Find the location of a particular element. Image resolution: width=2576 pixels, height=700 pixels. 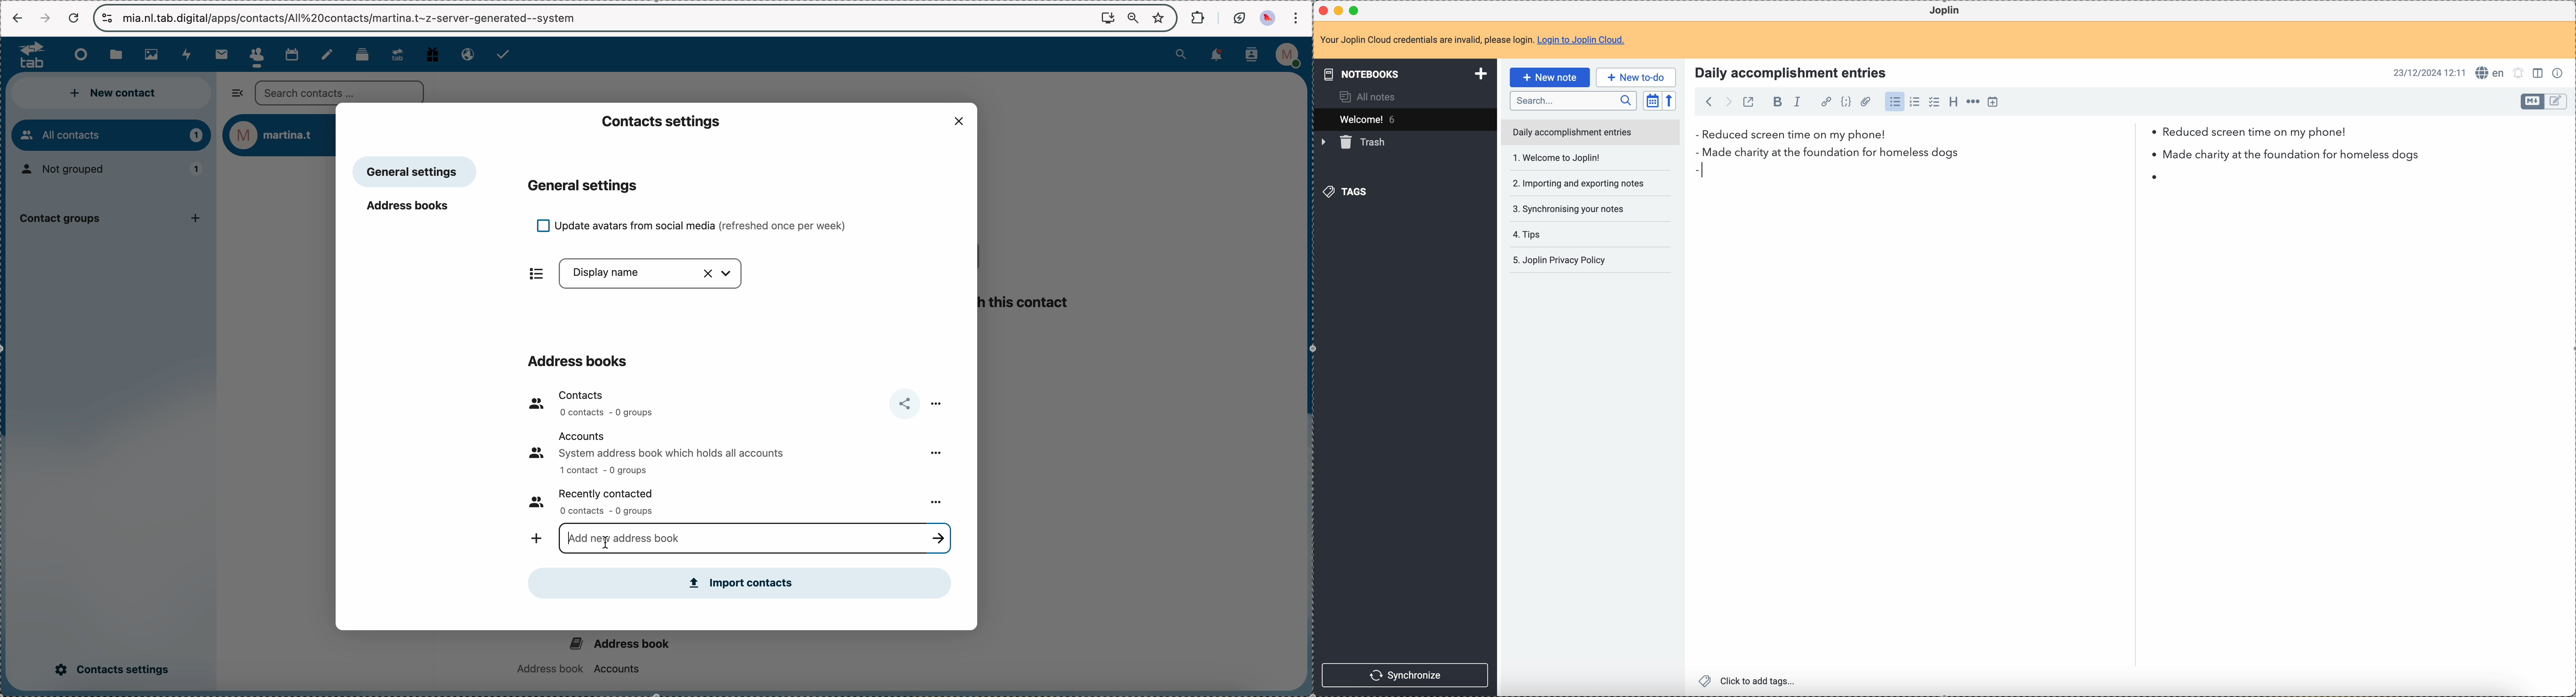

dashboard is located at coordinates (77, 54).